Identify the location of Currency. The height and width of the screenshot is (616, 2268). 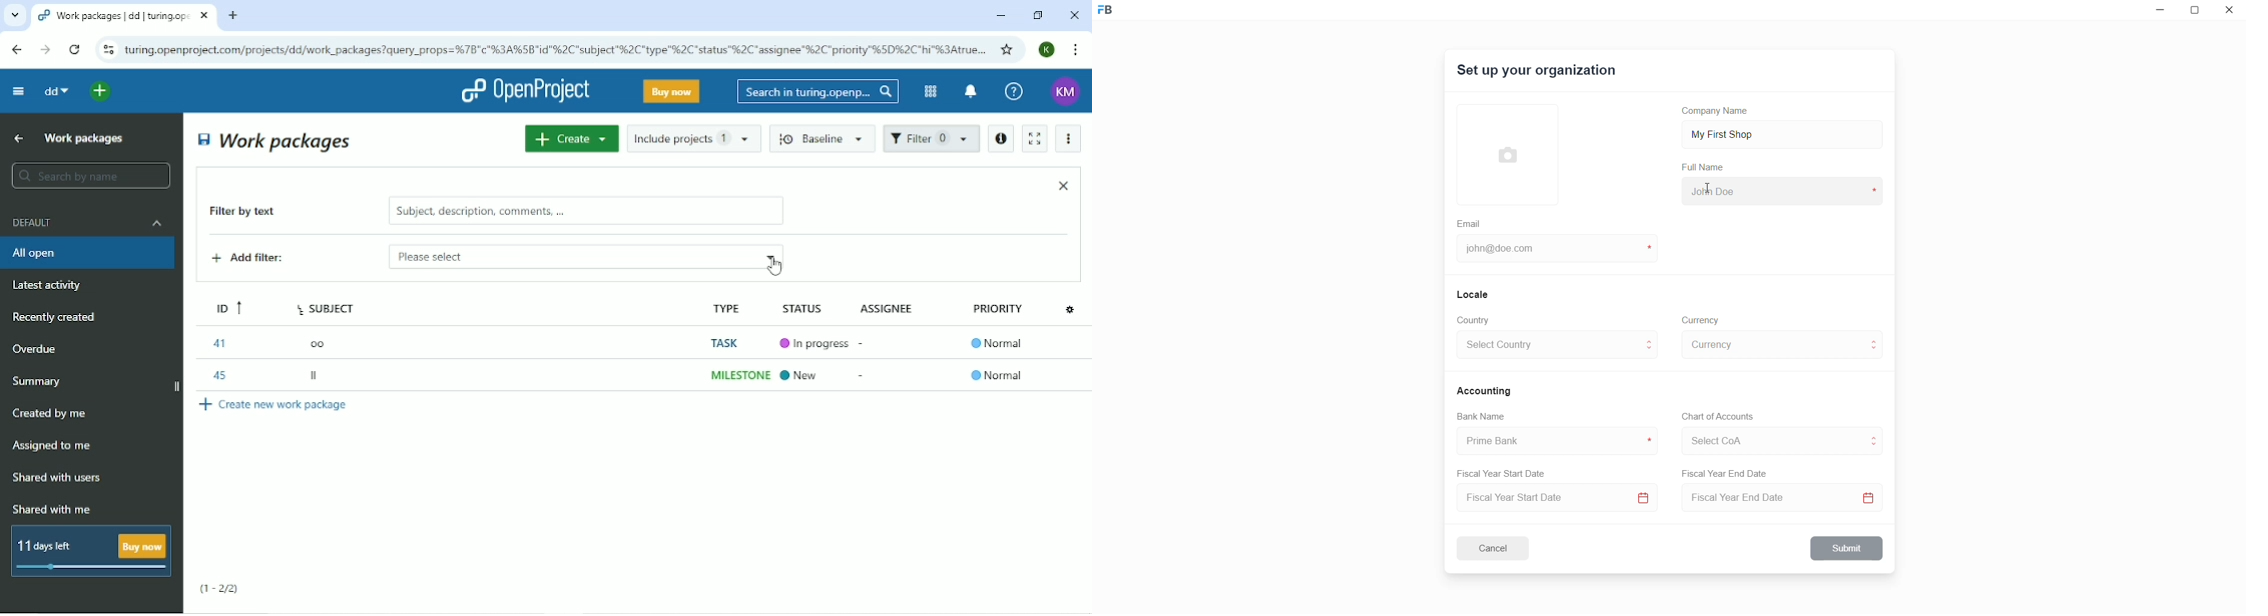
(1702, 319).